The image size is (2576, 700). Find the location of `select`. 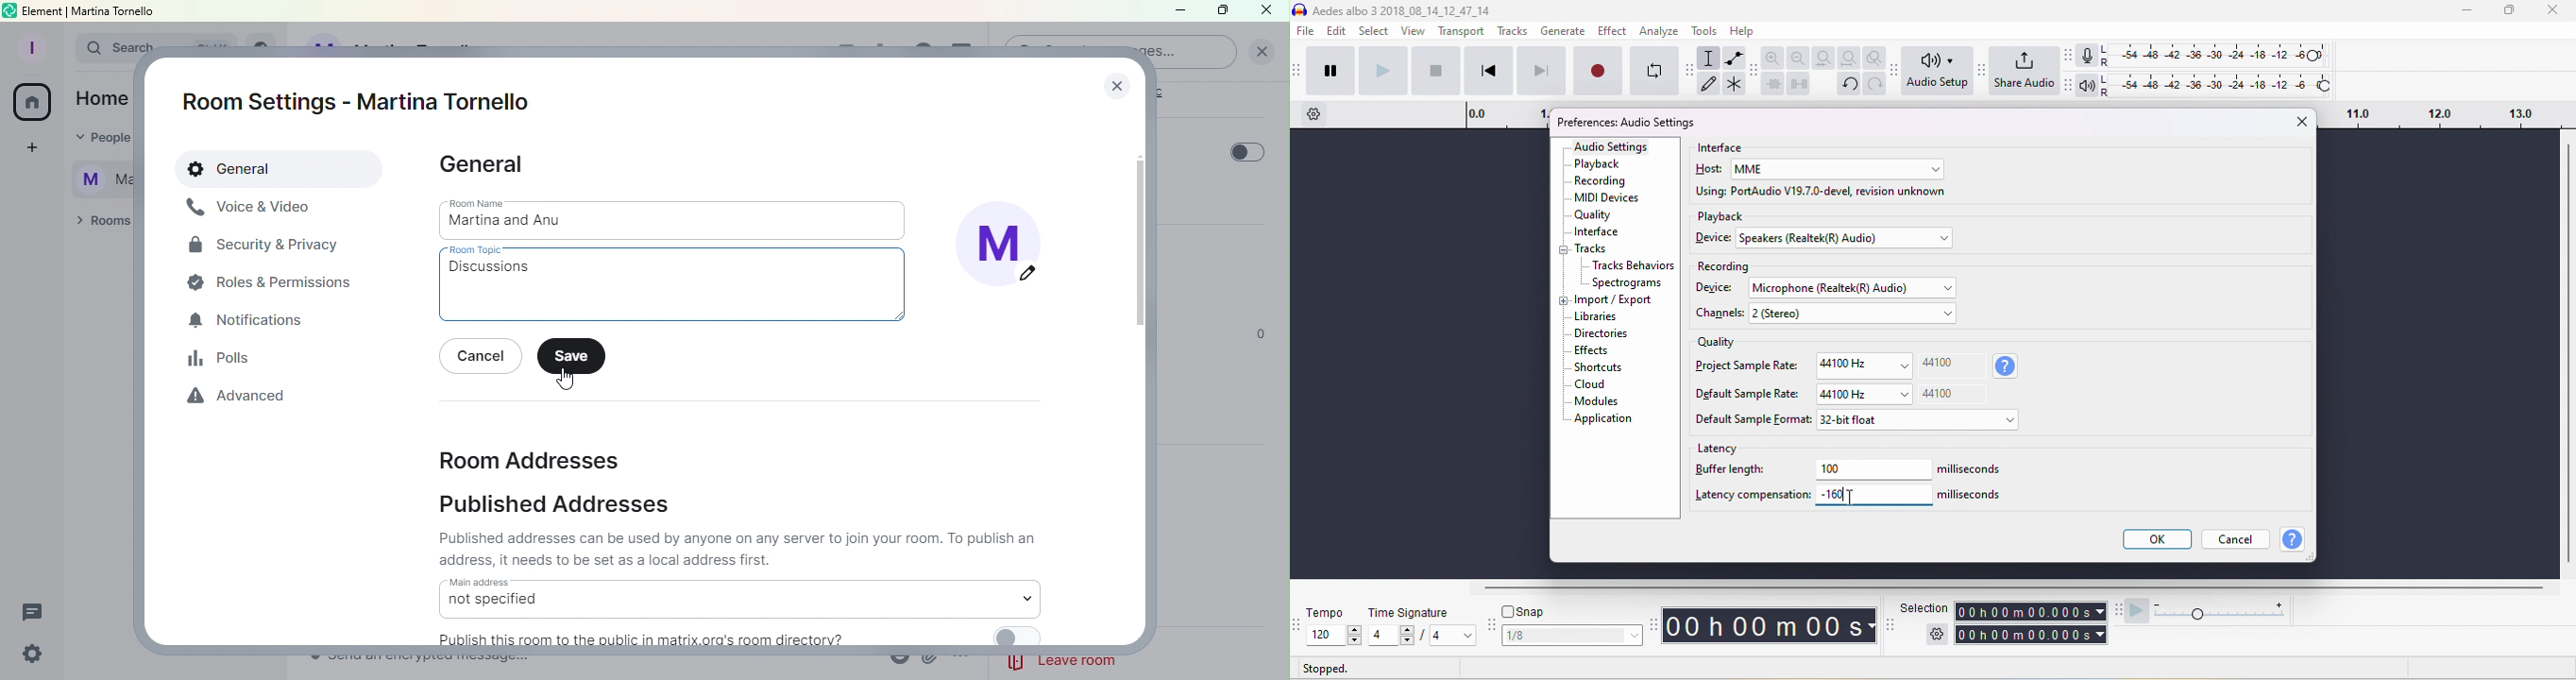

select is located at coordinates (1375, 31).